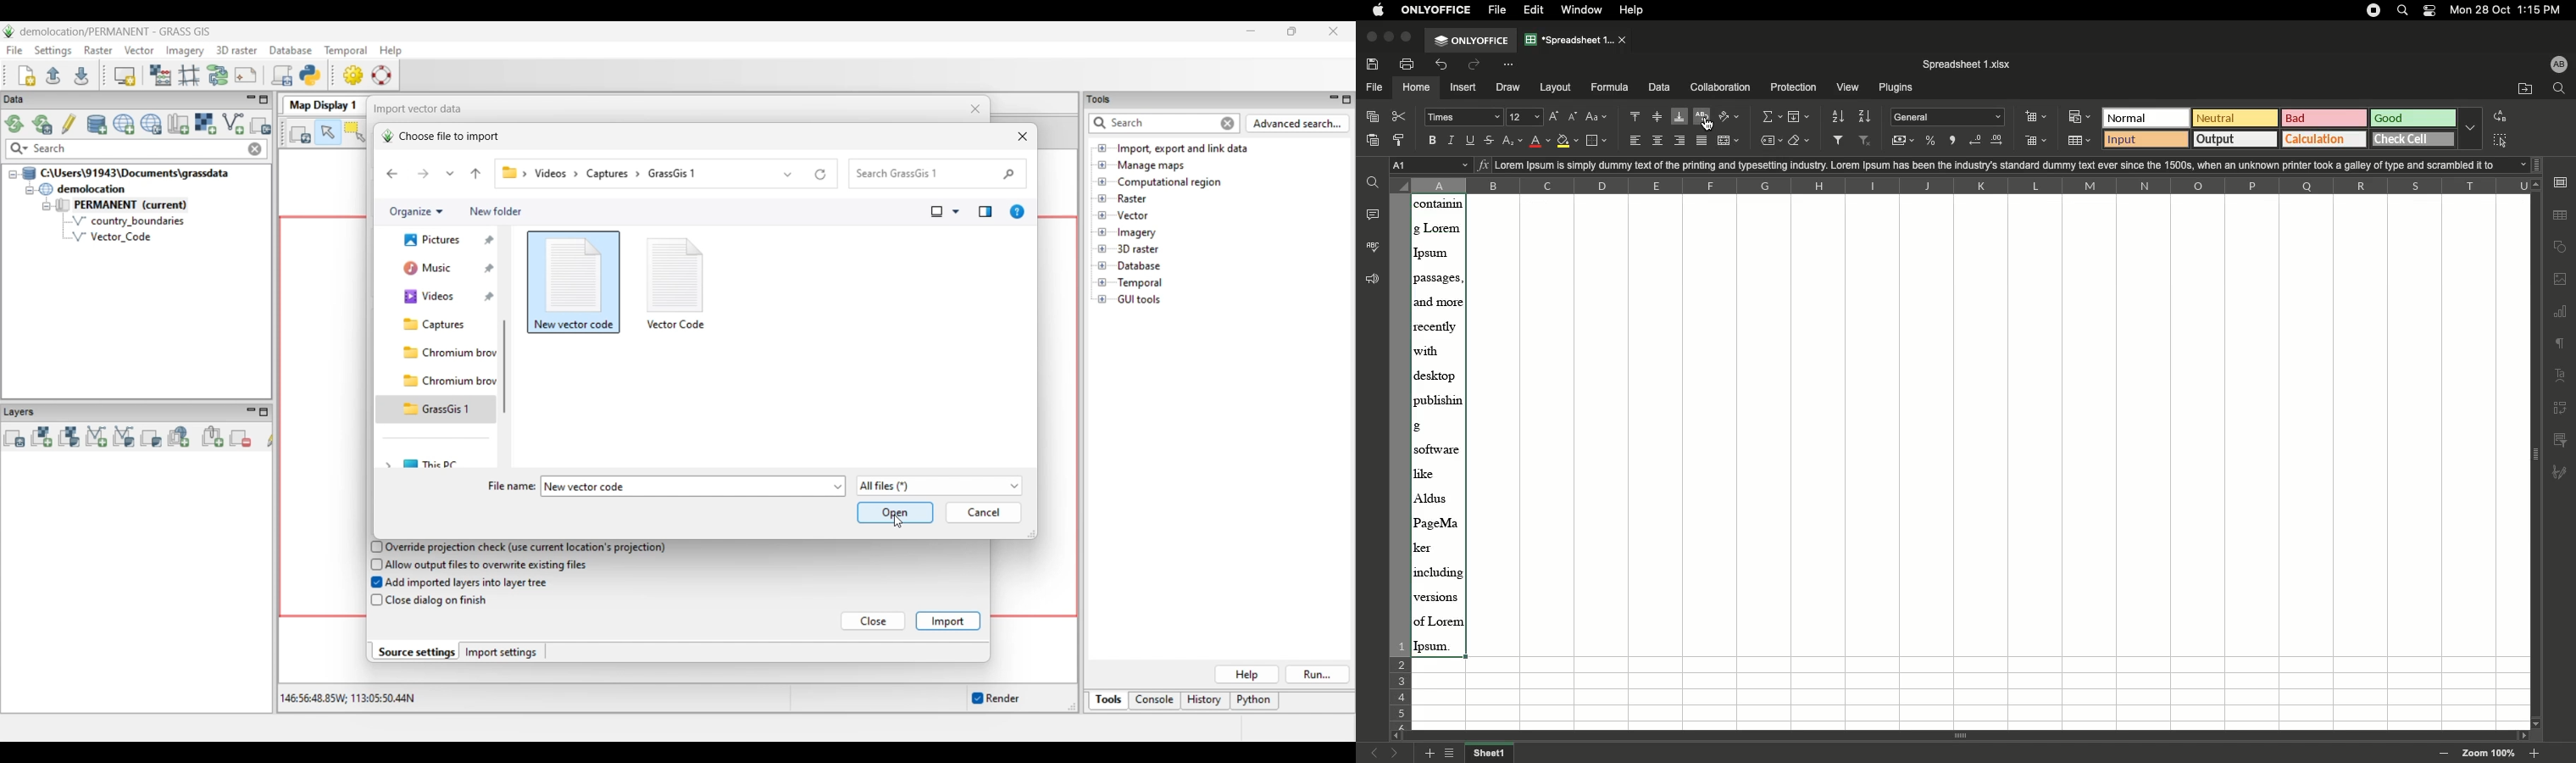 Image resolution: width=2576 pixels, height=784 pixels. Describe the element at coordinates (1721, 87) in the screenshot. I see `Collaboration` at that location.